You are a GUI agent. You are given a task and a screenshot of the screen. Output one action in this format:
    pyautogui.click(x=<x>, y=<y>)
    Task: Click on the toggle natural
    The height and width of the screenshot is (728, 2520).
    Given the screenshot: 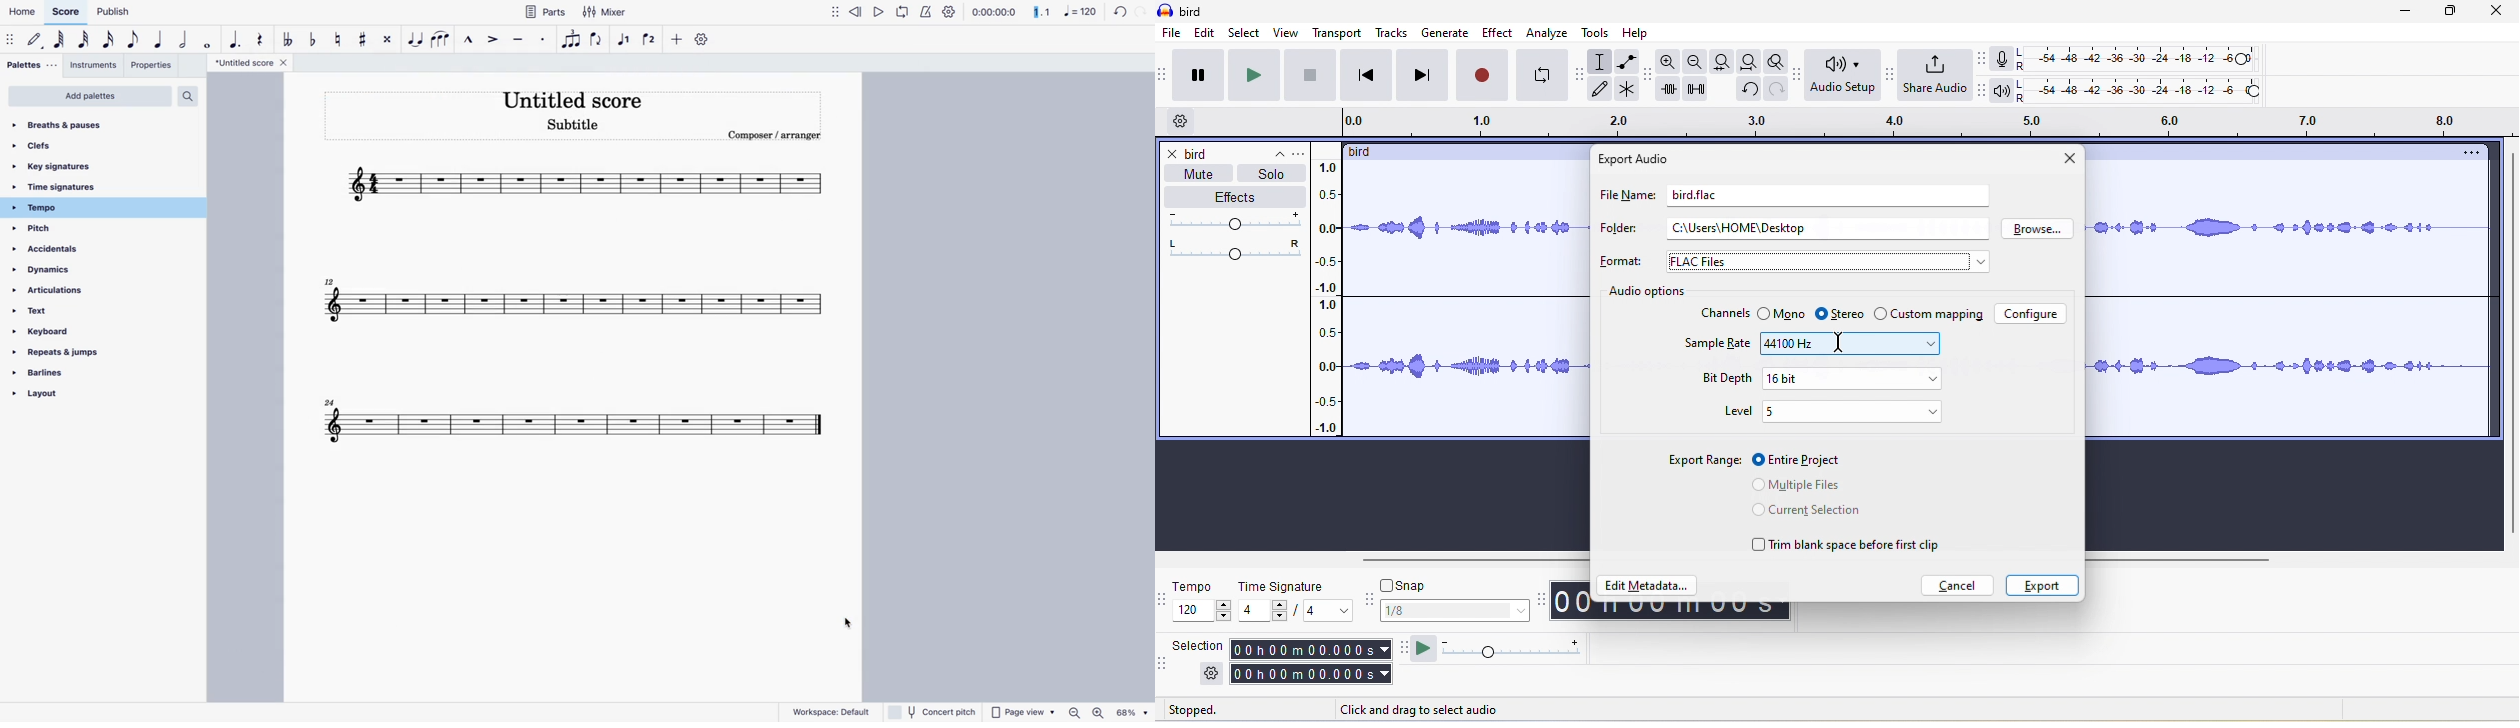 What is the action you would take?
    pyautogui.click(x=338, y=42)
    